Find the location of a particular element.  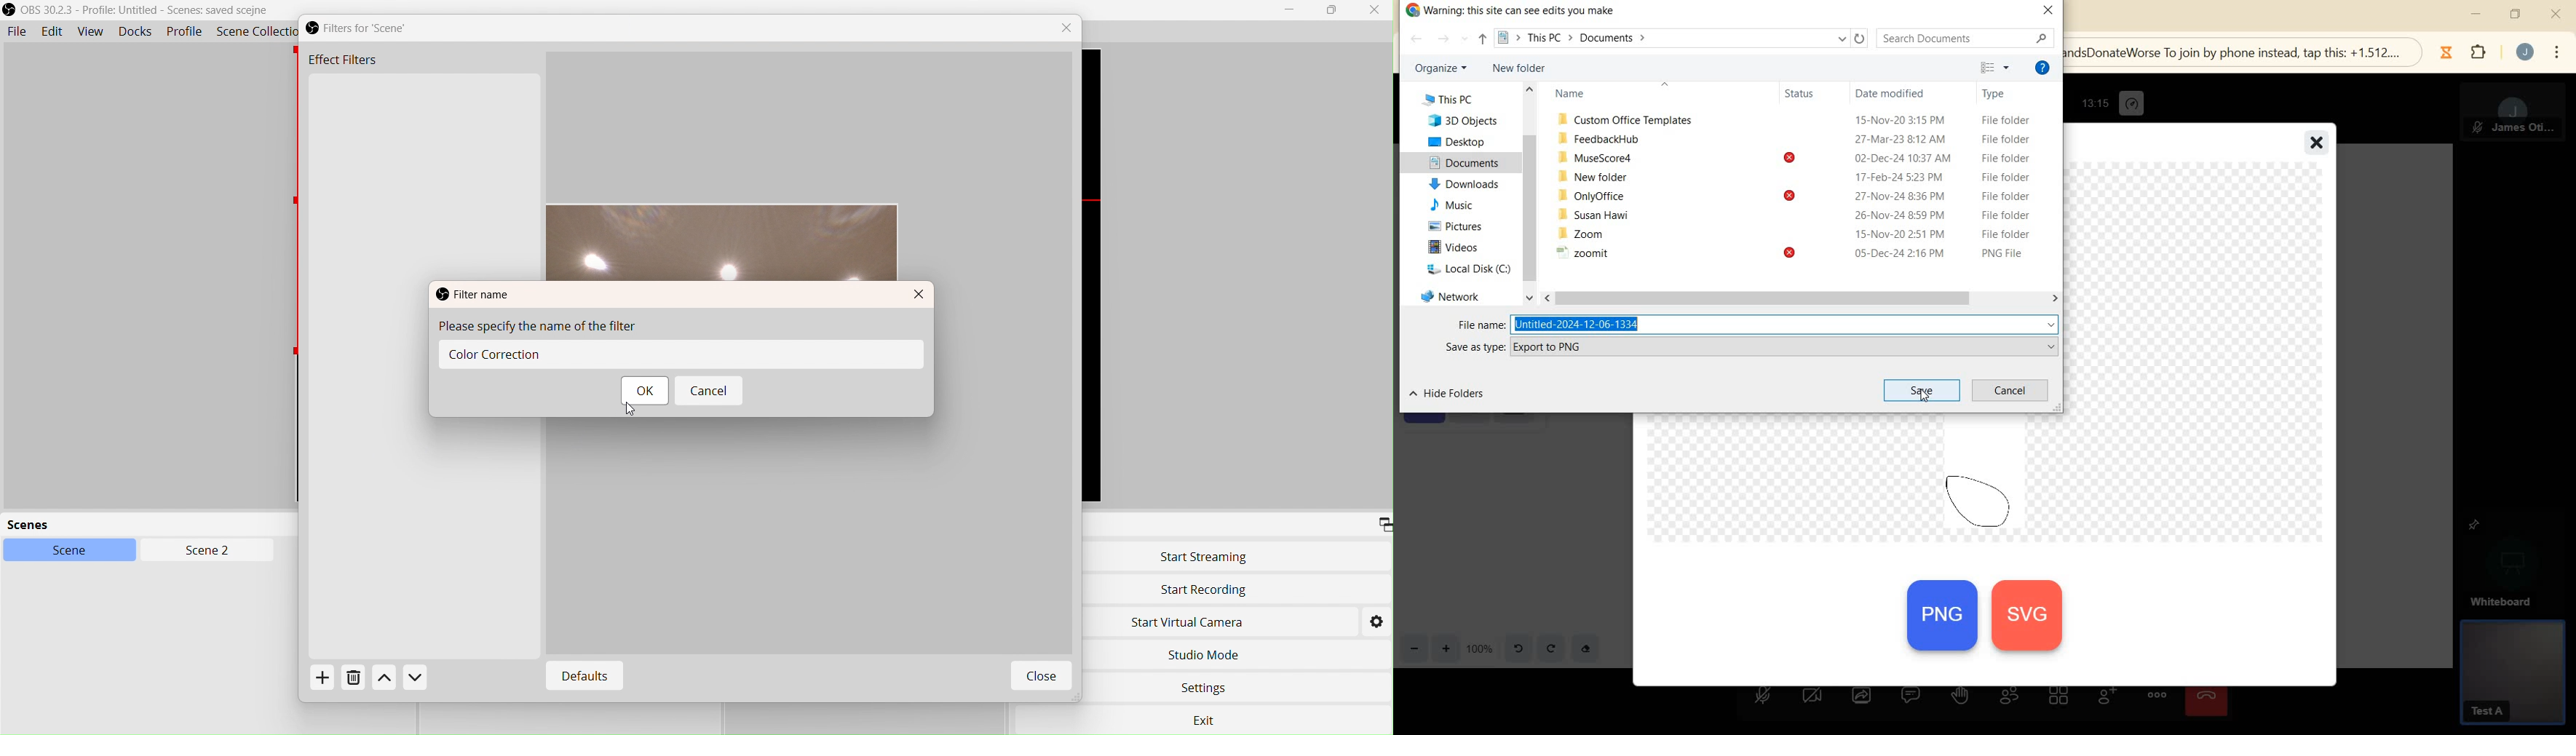

Color Correction is located at coordinates (602, 355).